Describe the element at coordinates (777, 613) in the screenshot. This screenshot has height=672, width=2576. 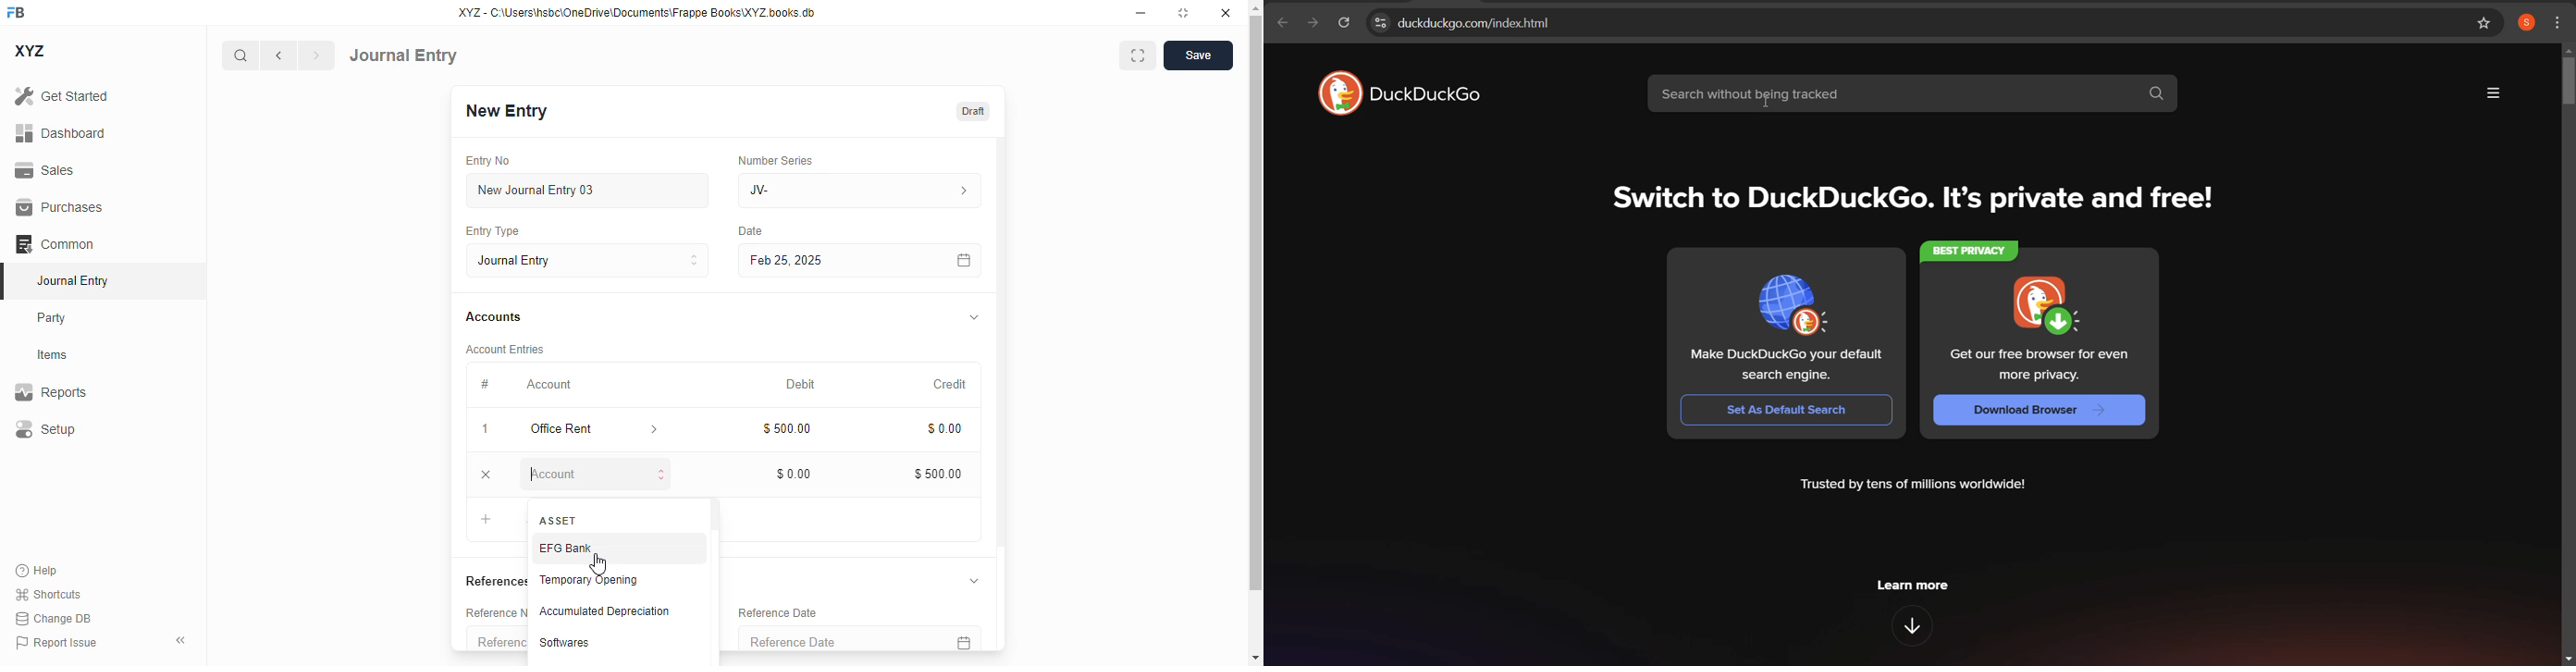
I see `reference data` at that location.